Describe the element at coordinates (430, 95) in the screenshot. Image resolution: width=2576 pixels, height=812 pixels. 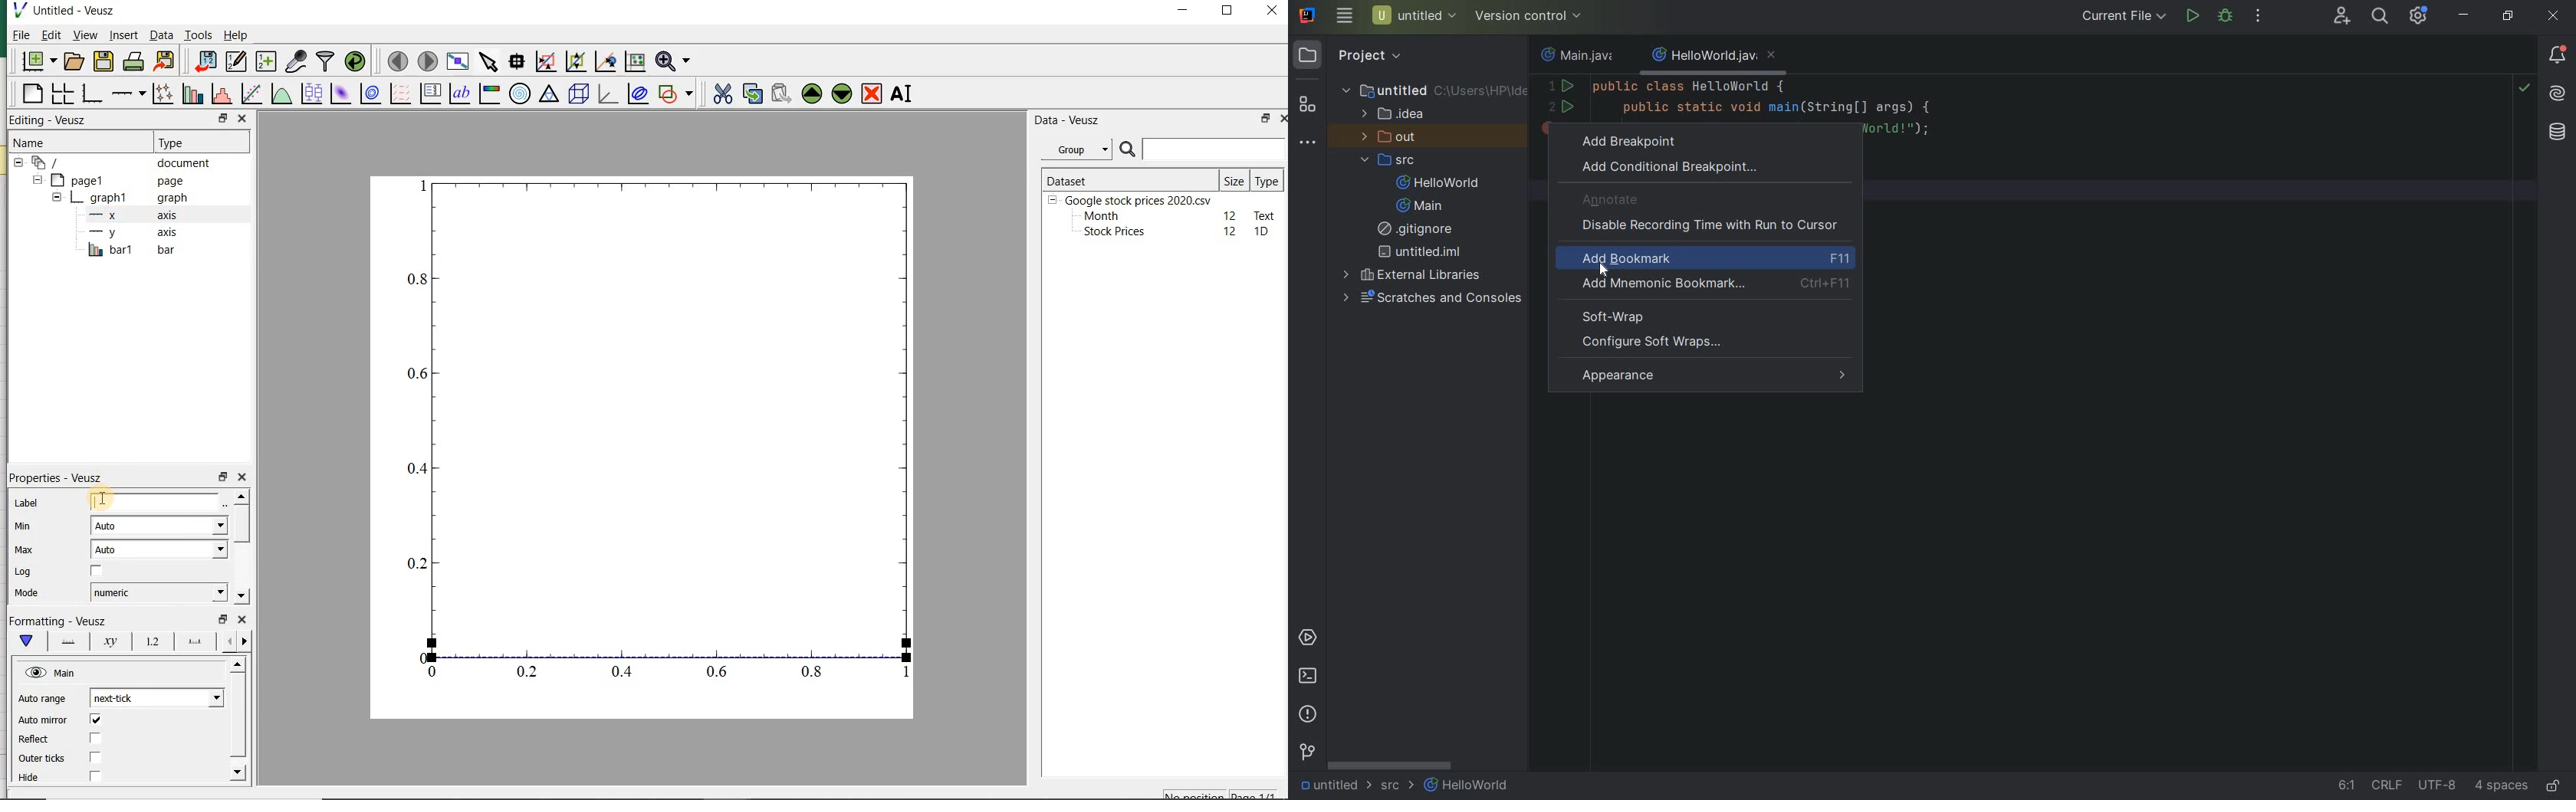
I see `plot key` at that location.